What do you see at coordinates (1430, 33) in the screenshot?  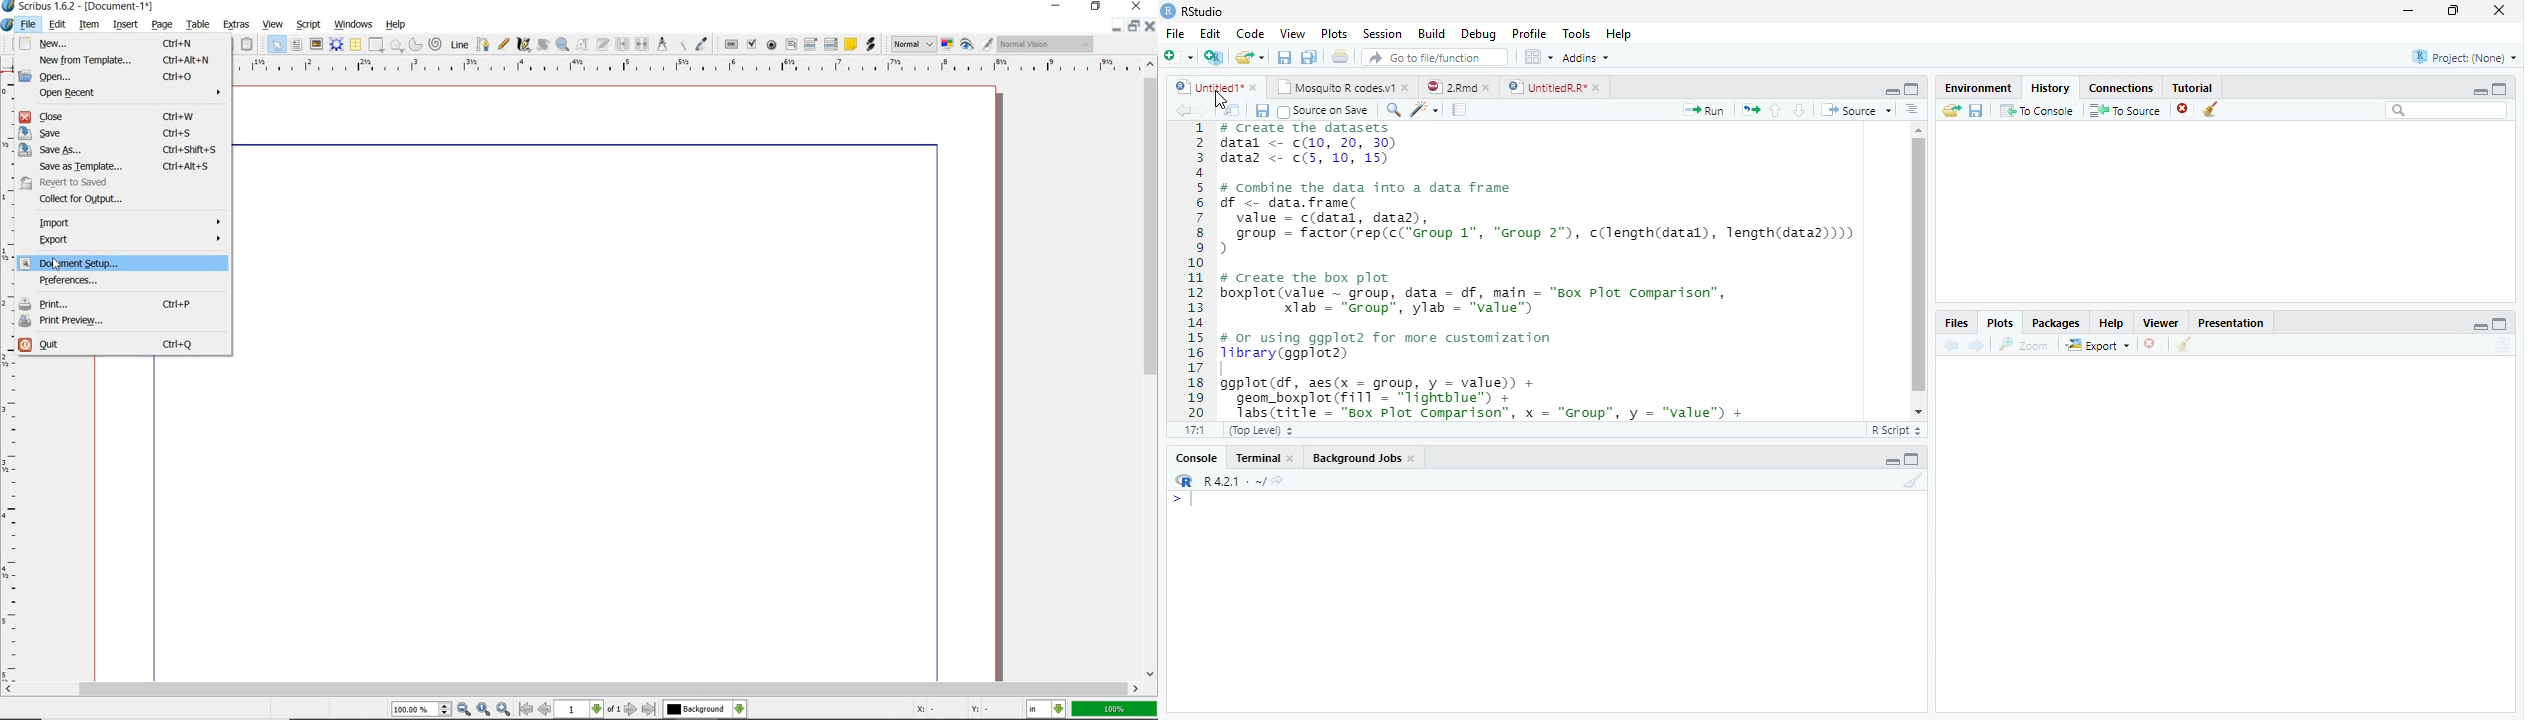 I see `Build` at bounding box center [1430, 33].